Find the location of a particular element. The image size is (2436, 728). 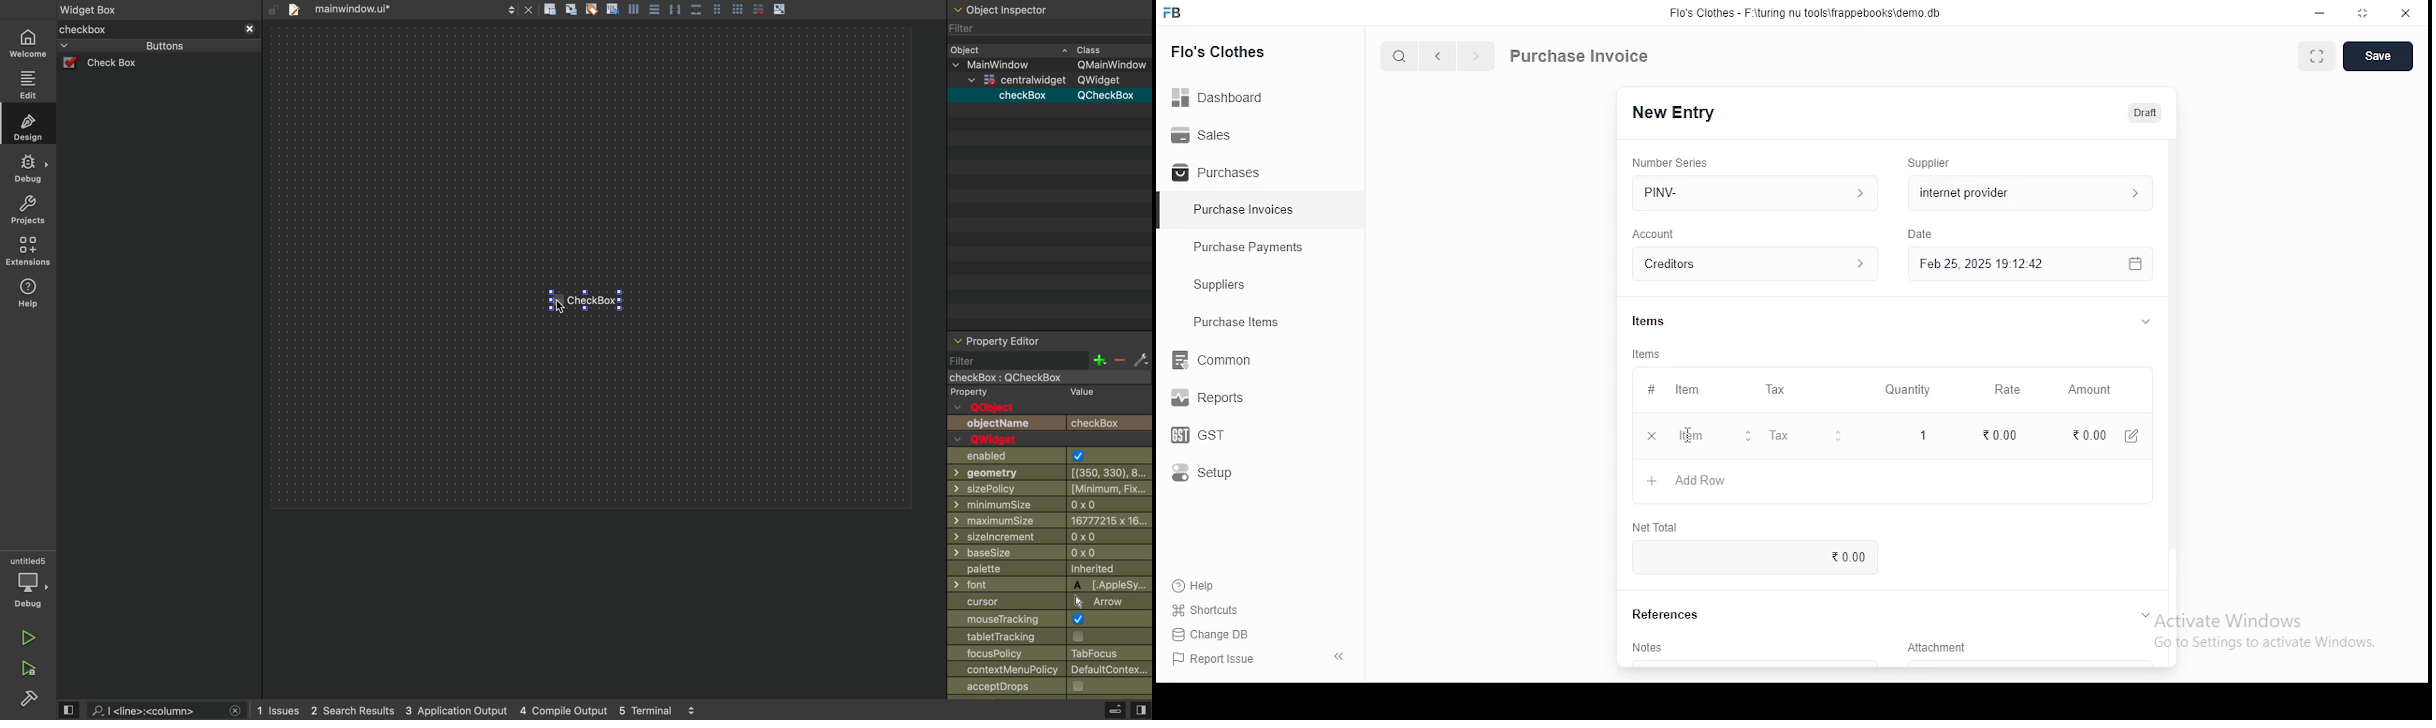

references is located at coordinates (1669, 613).